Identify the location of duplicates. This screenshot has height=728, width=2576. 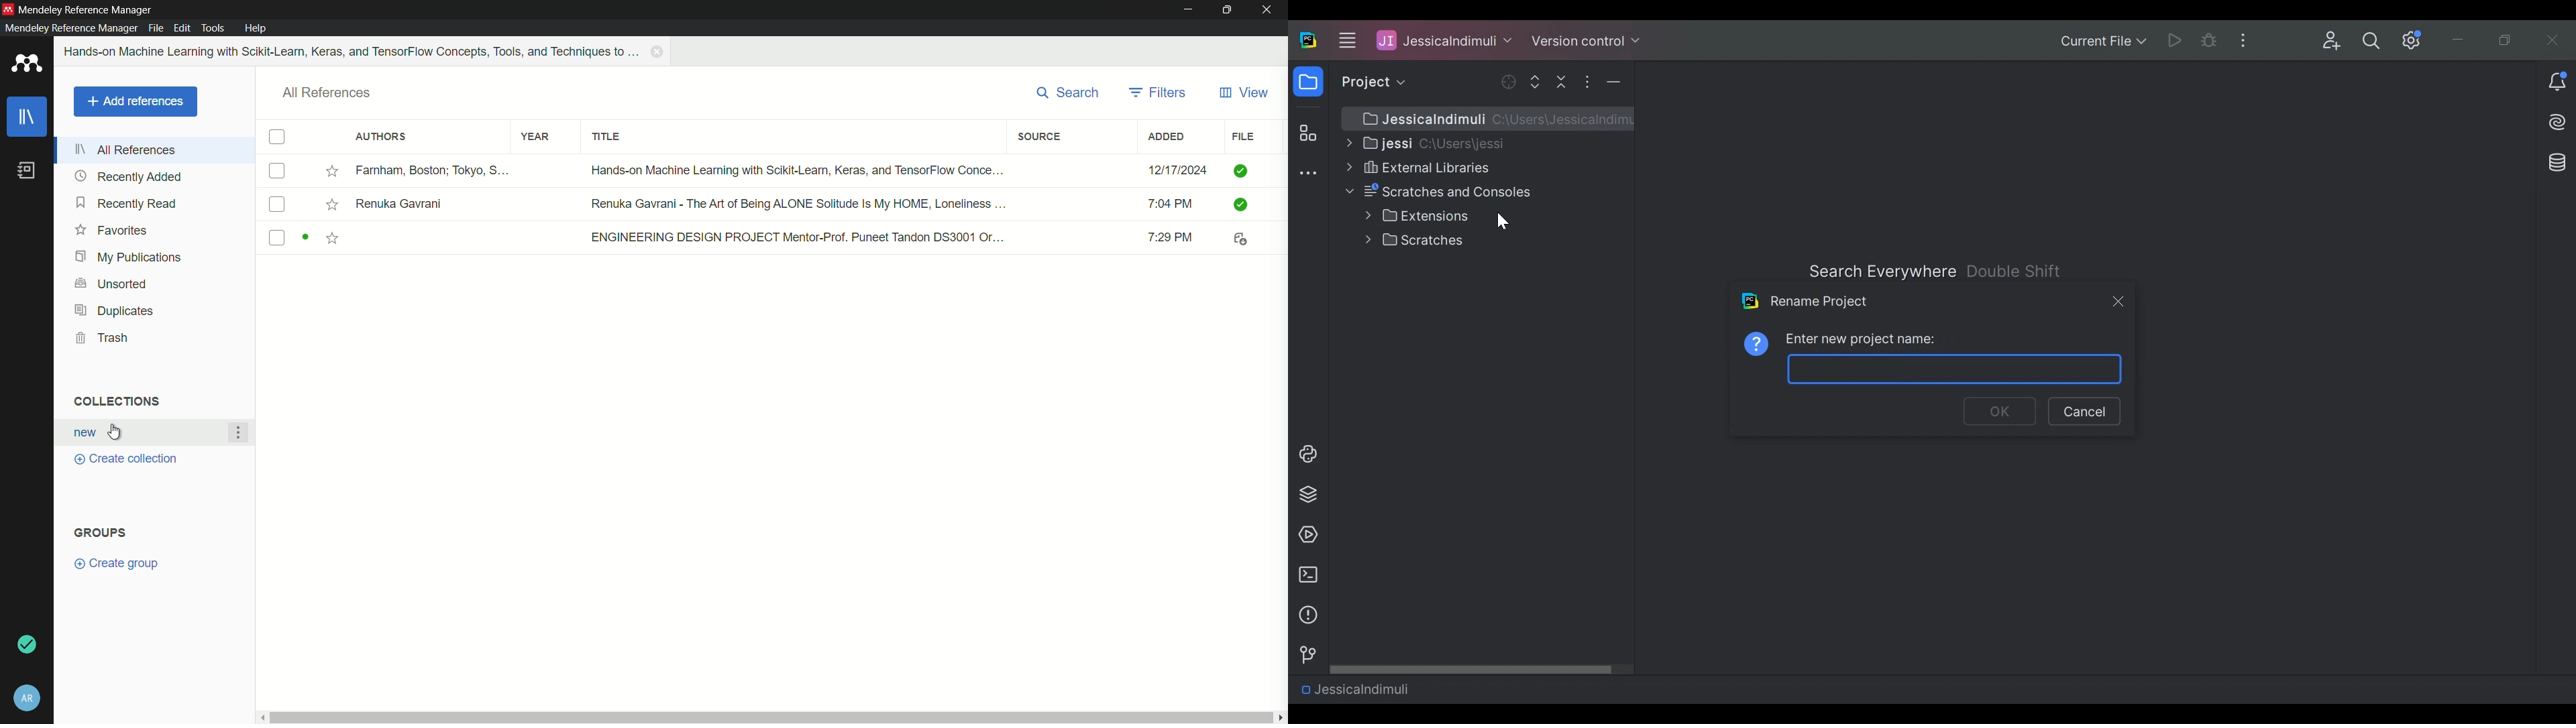
(115, 310).